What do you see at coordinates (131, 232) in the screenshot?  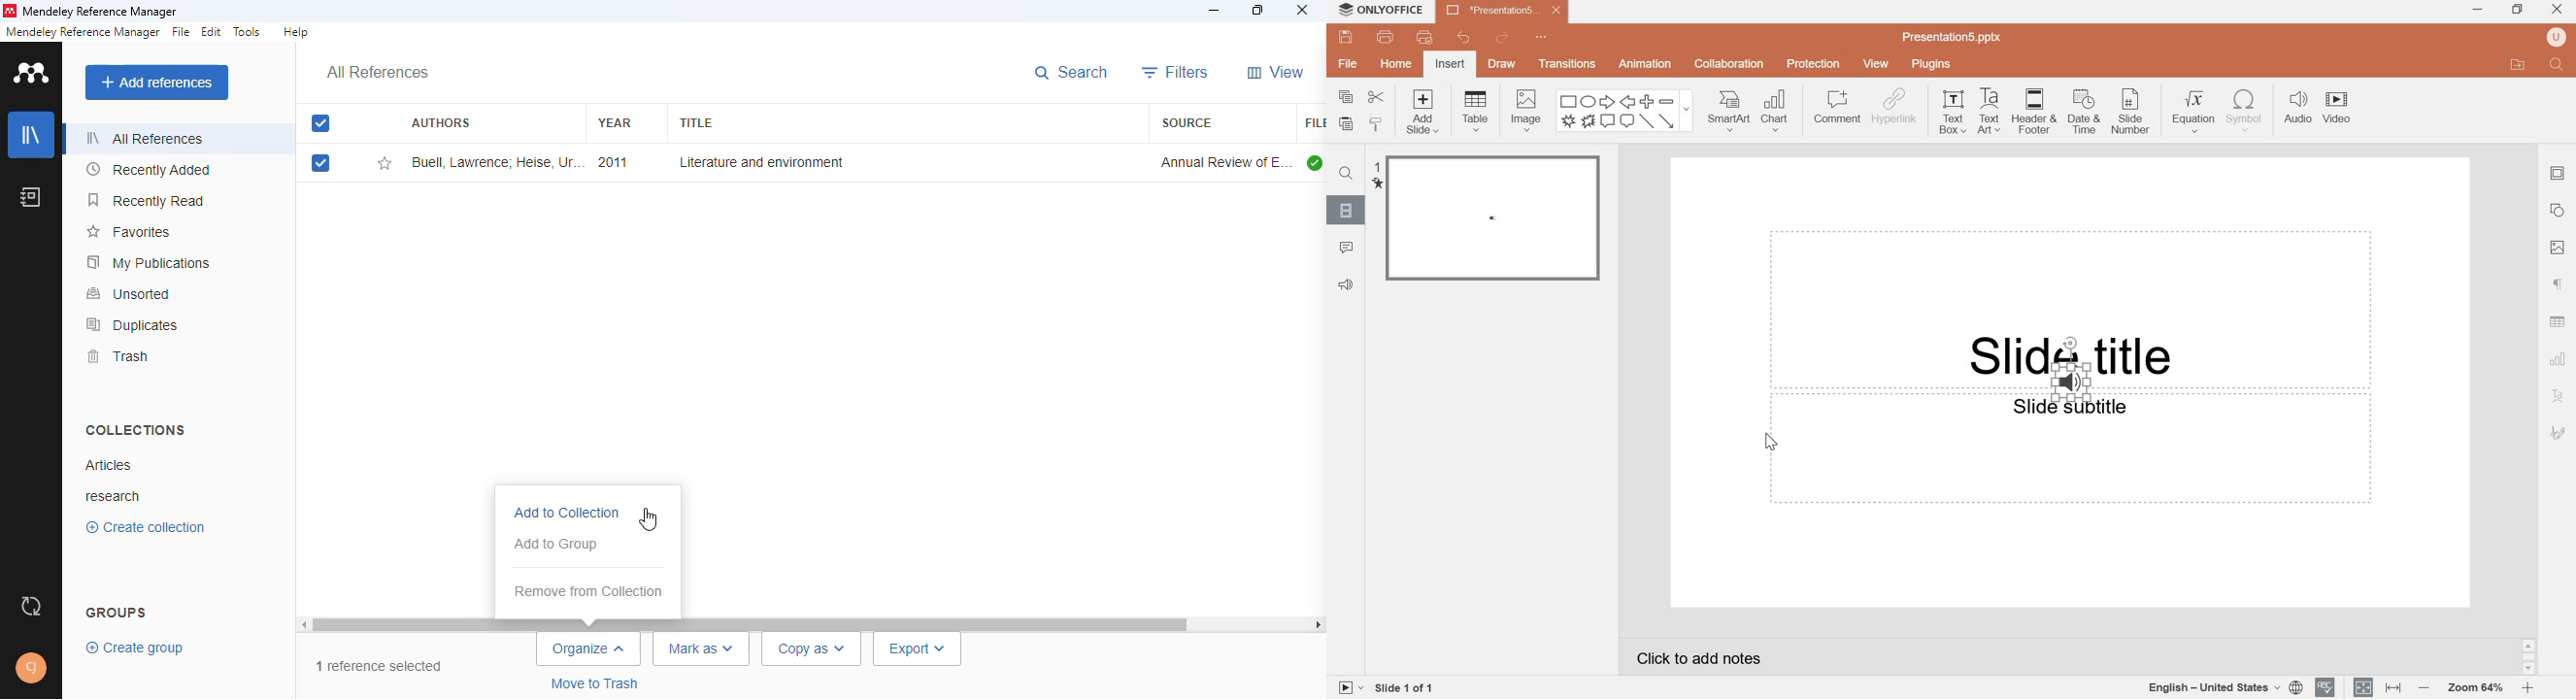 I see `favorites` at bounding box center [131, 232].